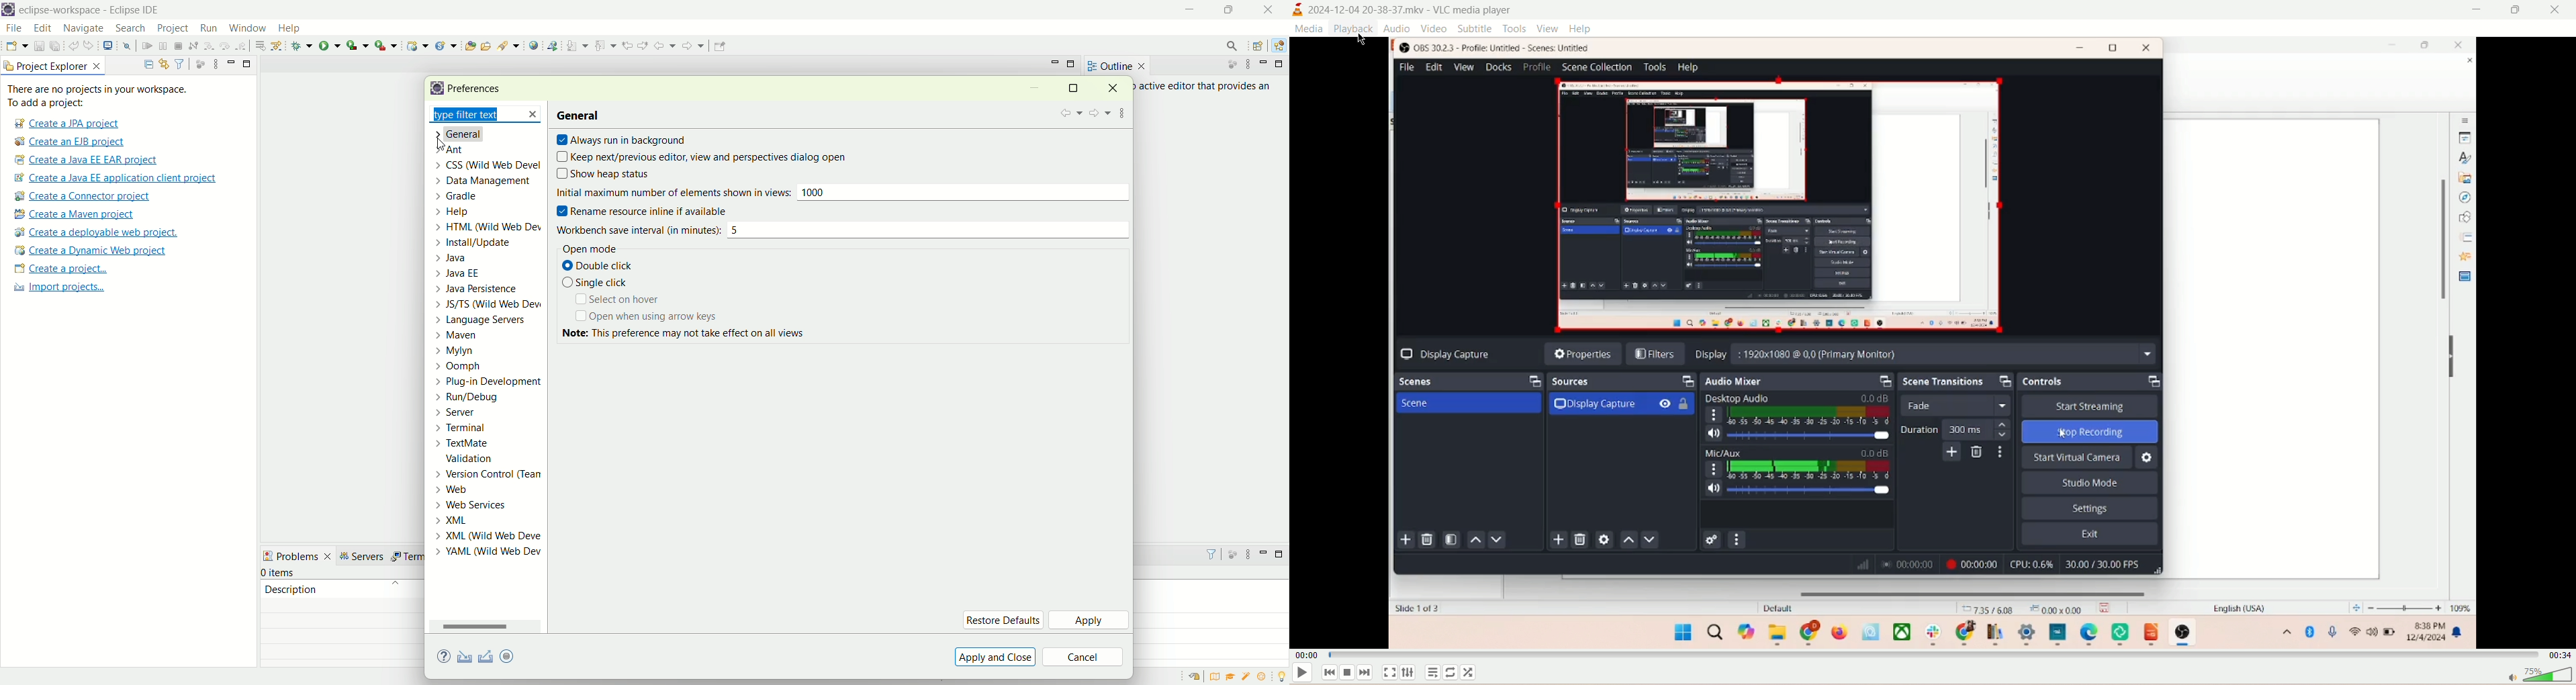  Describe the element at coordinates (462, 657) in the screenshot. I see `import` at that location.